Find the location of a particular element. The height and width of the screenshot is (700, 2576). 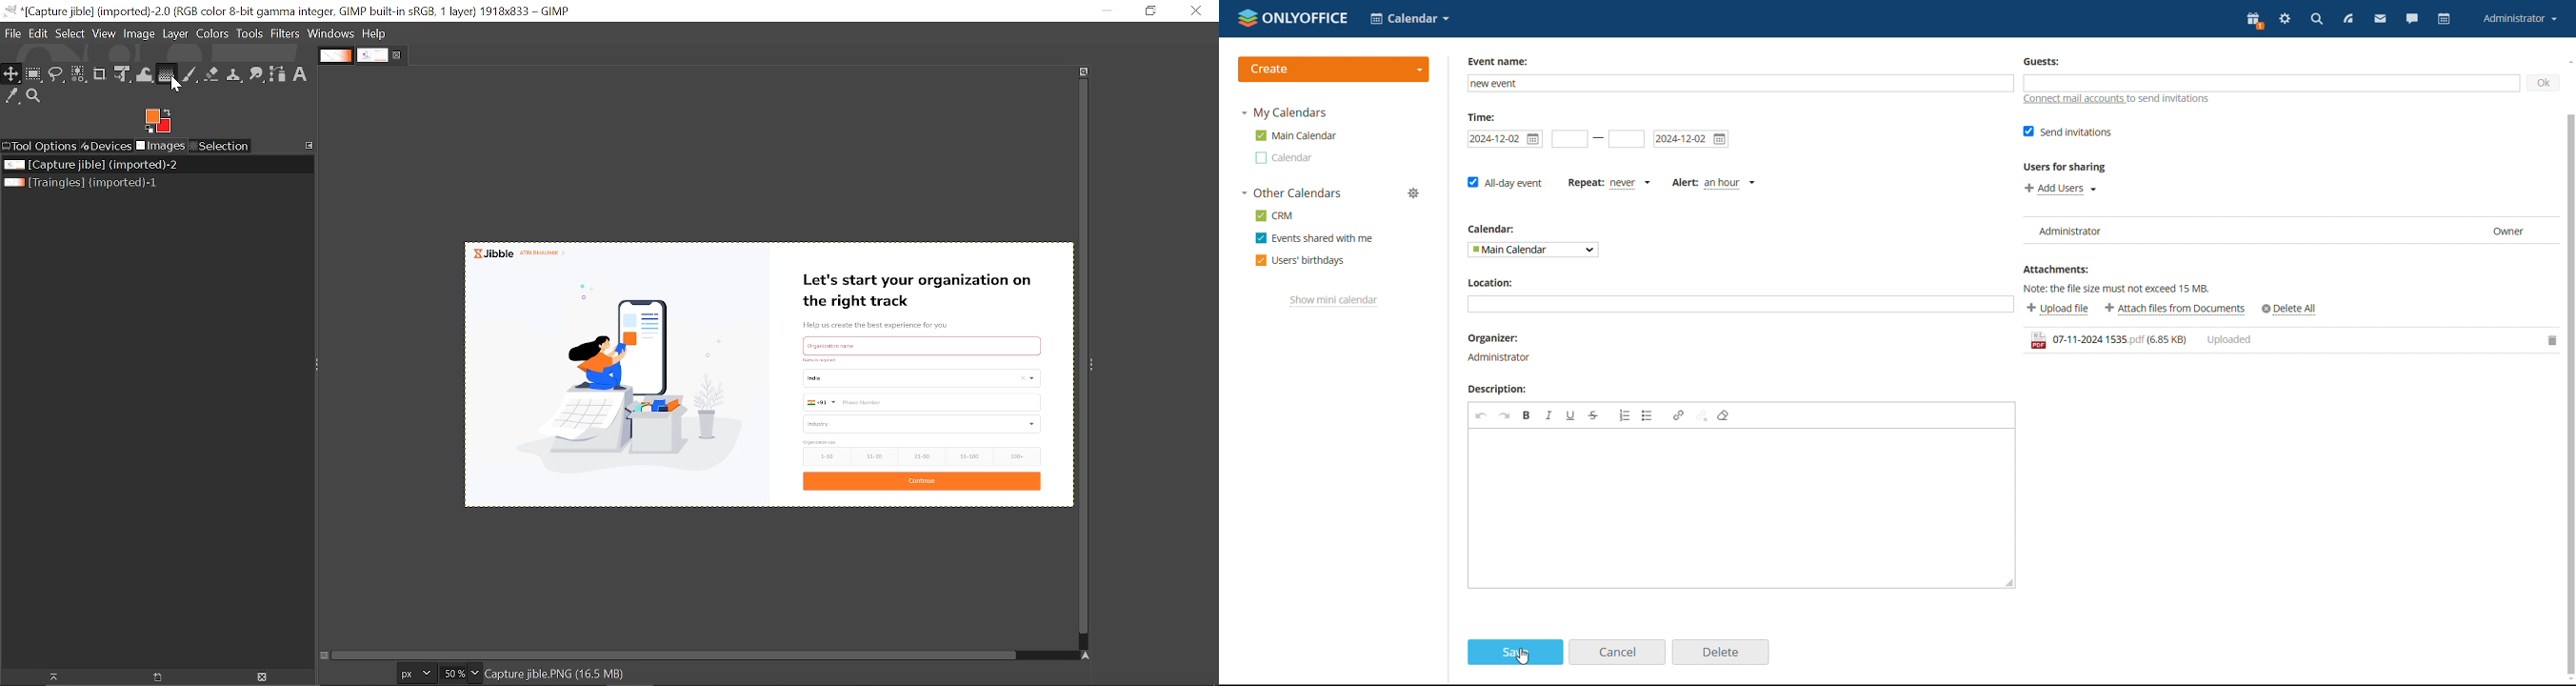

select calendar is located at coordinates (1532, 248).